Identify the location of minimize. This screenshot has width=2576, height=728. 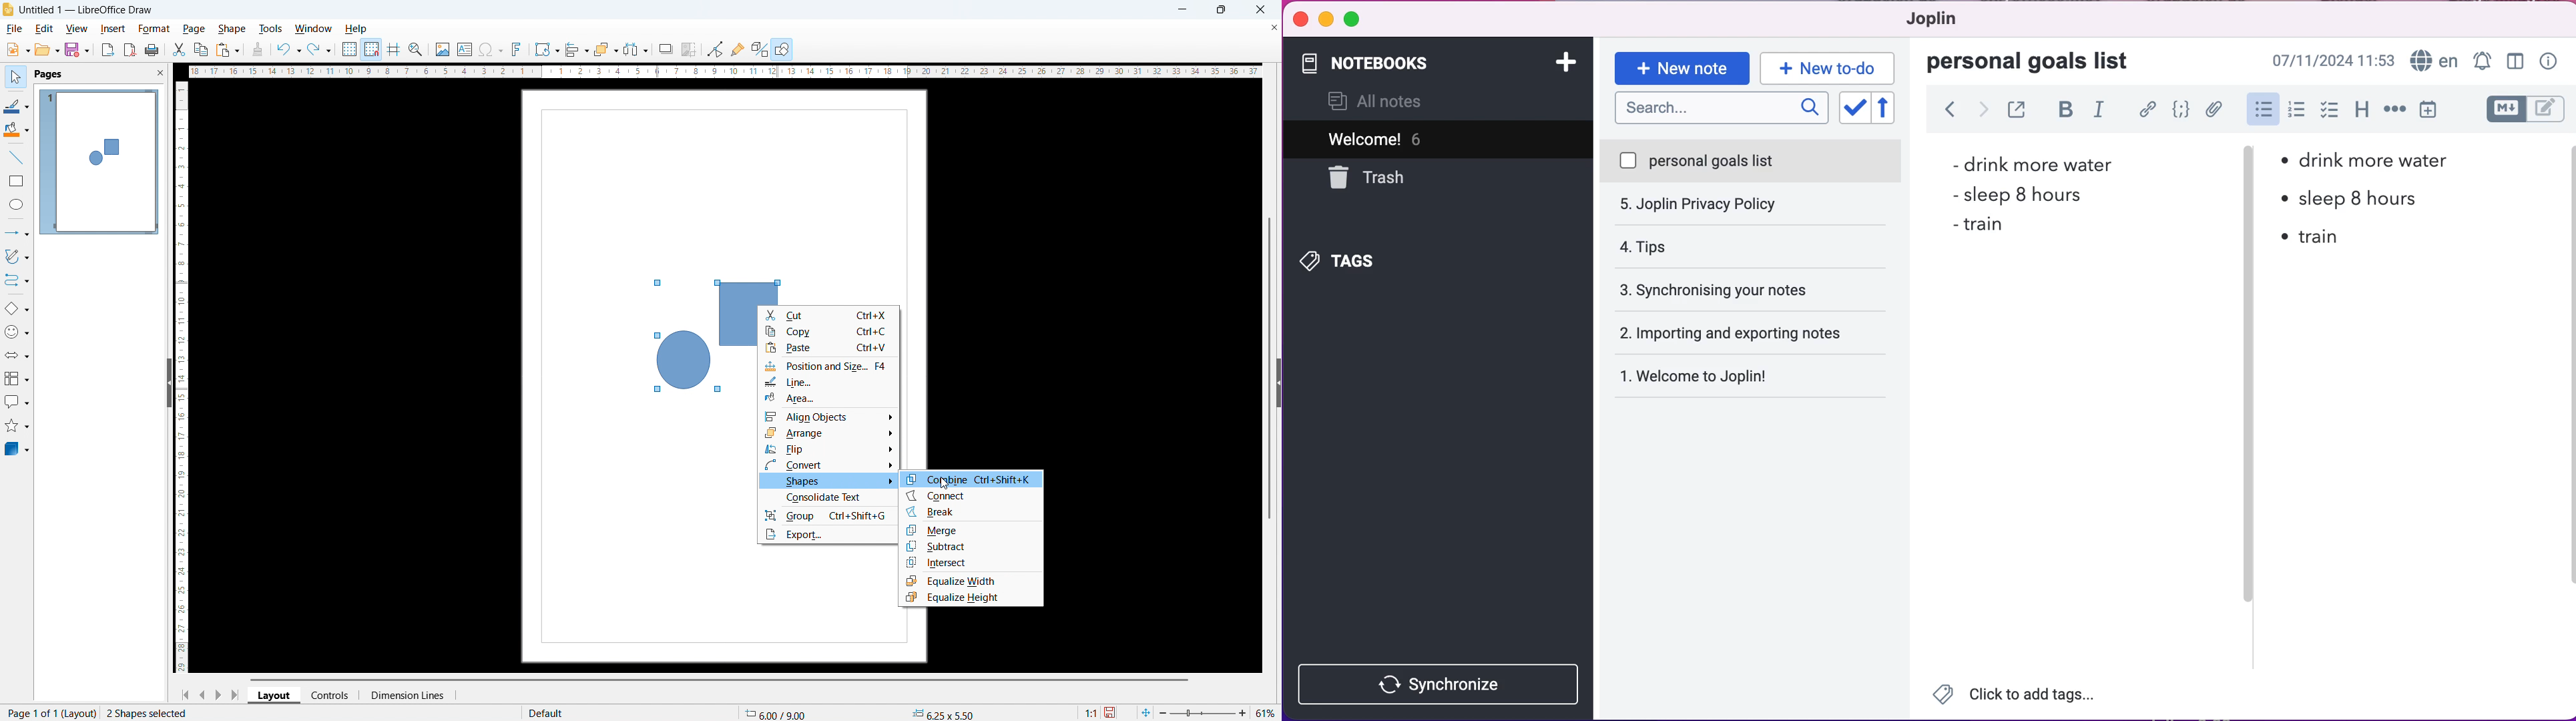
(1325, 20).